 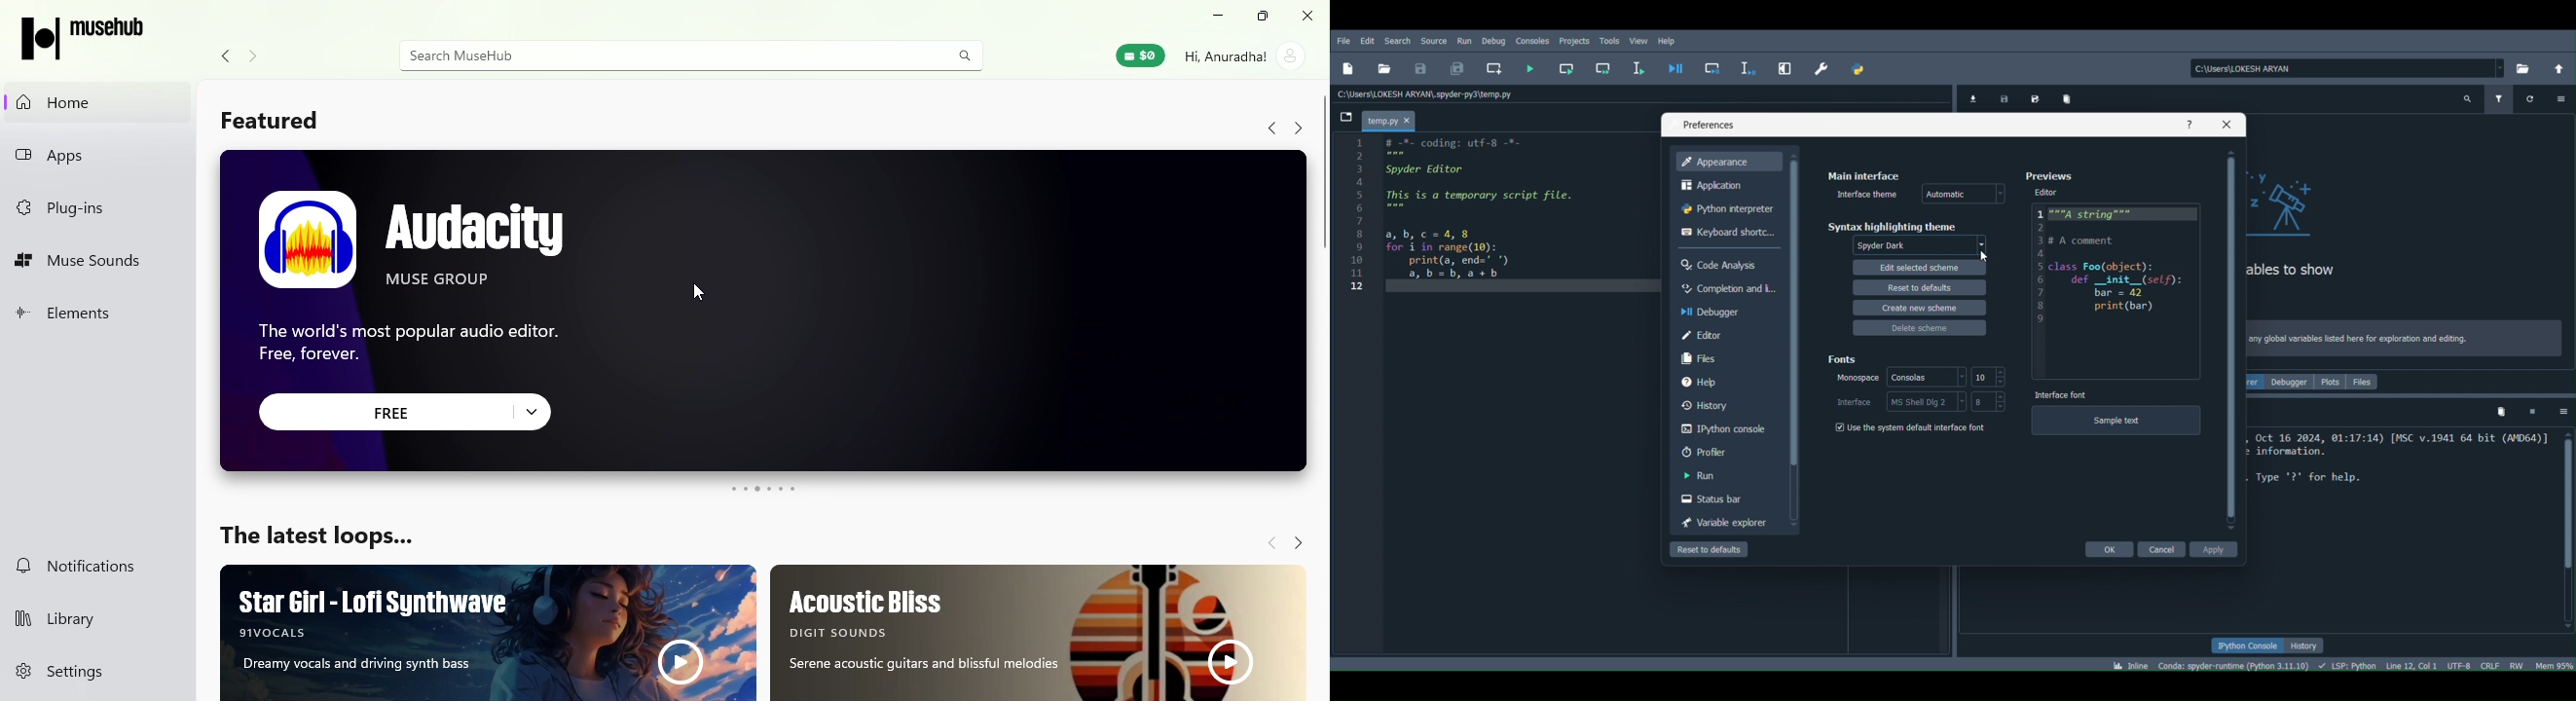 What do you see at coordinates (2559, 67) in the screenshot?
I see `Change to parent directory` at bounding box center [2559, 67].